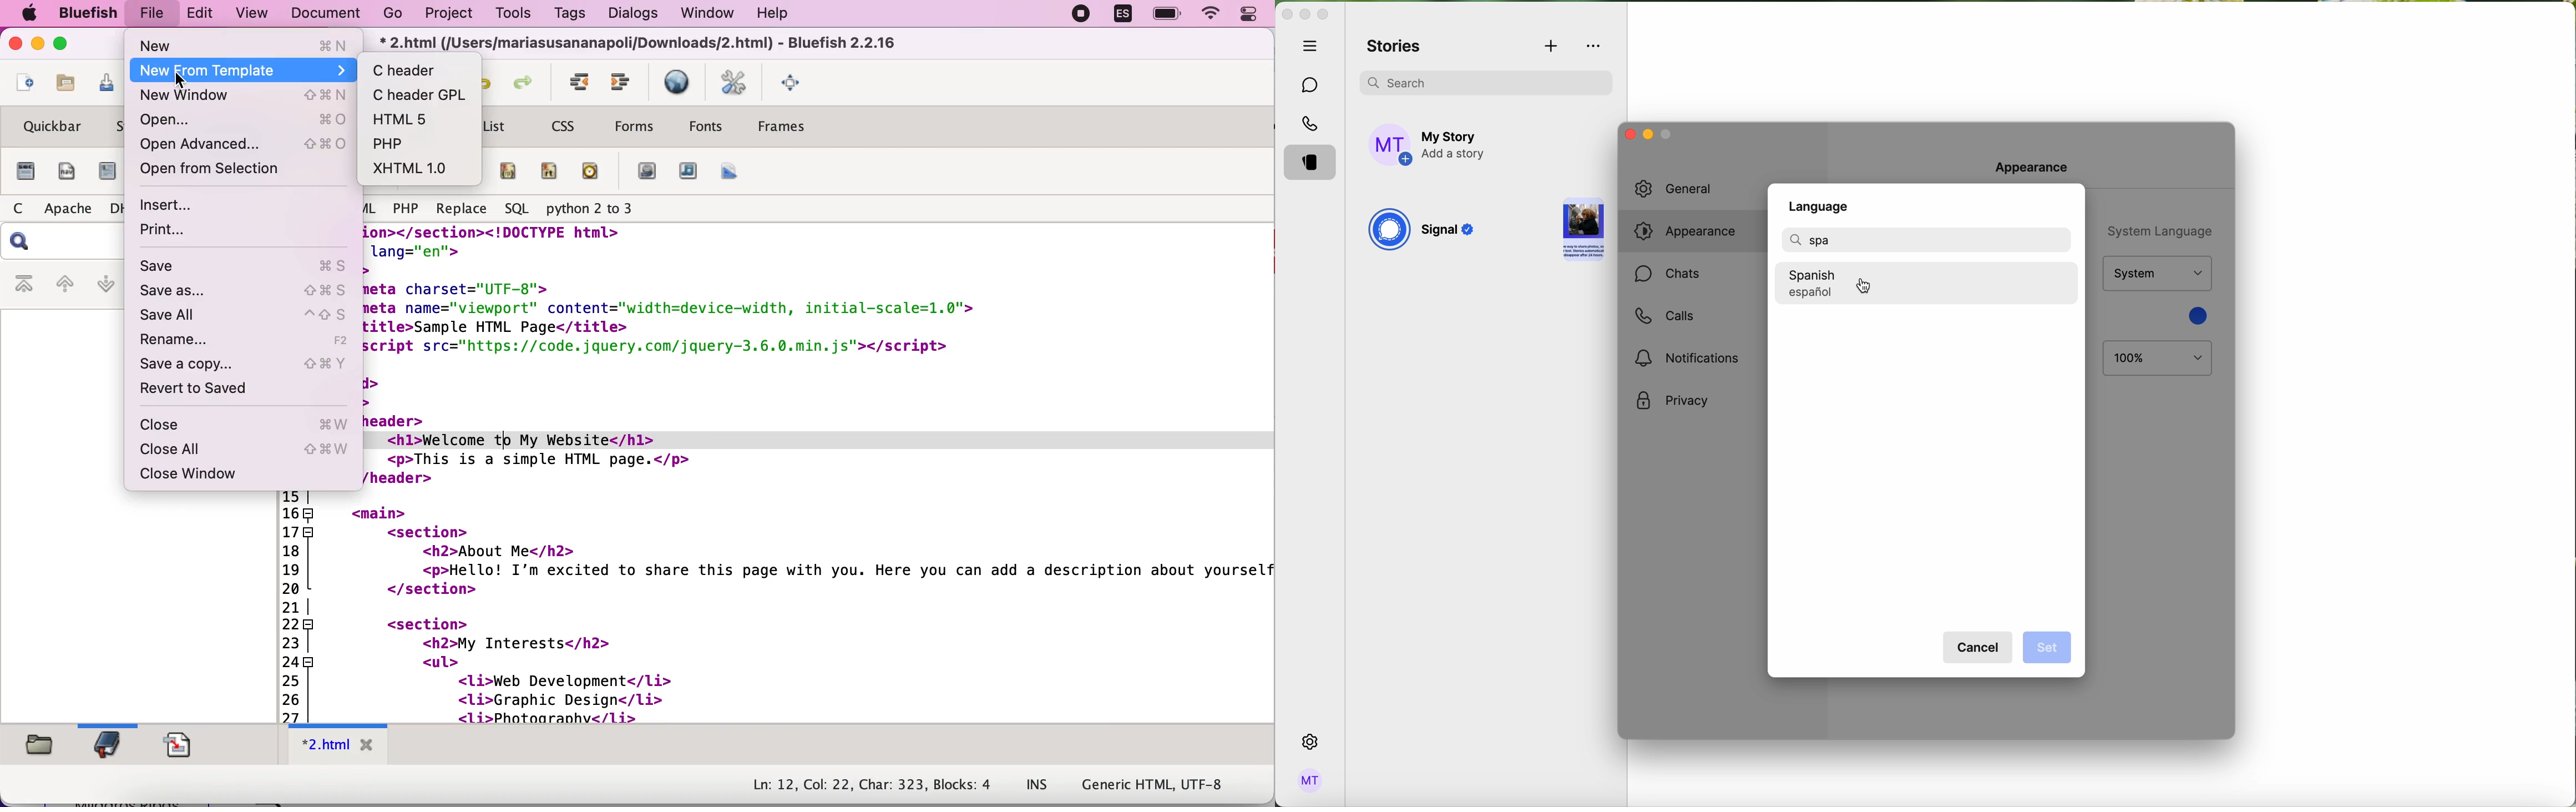  I want to click on video, so click(645, 173).